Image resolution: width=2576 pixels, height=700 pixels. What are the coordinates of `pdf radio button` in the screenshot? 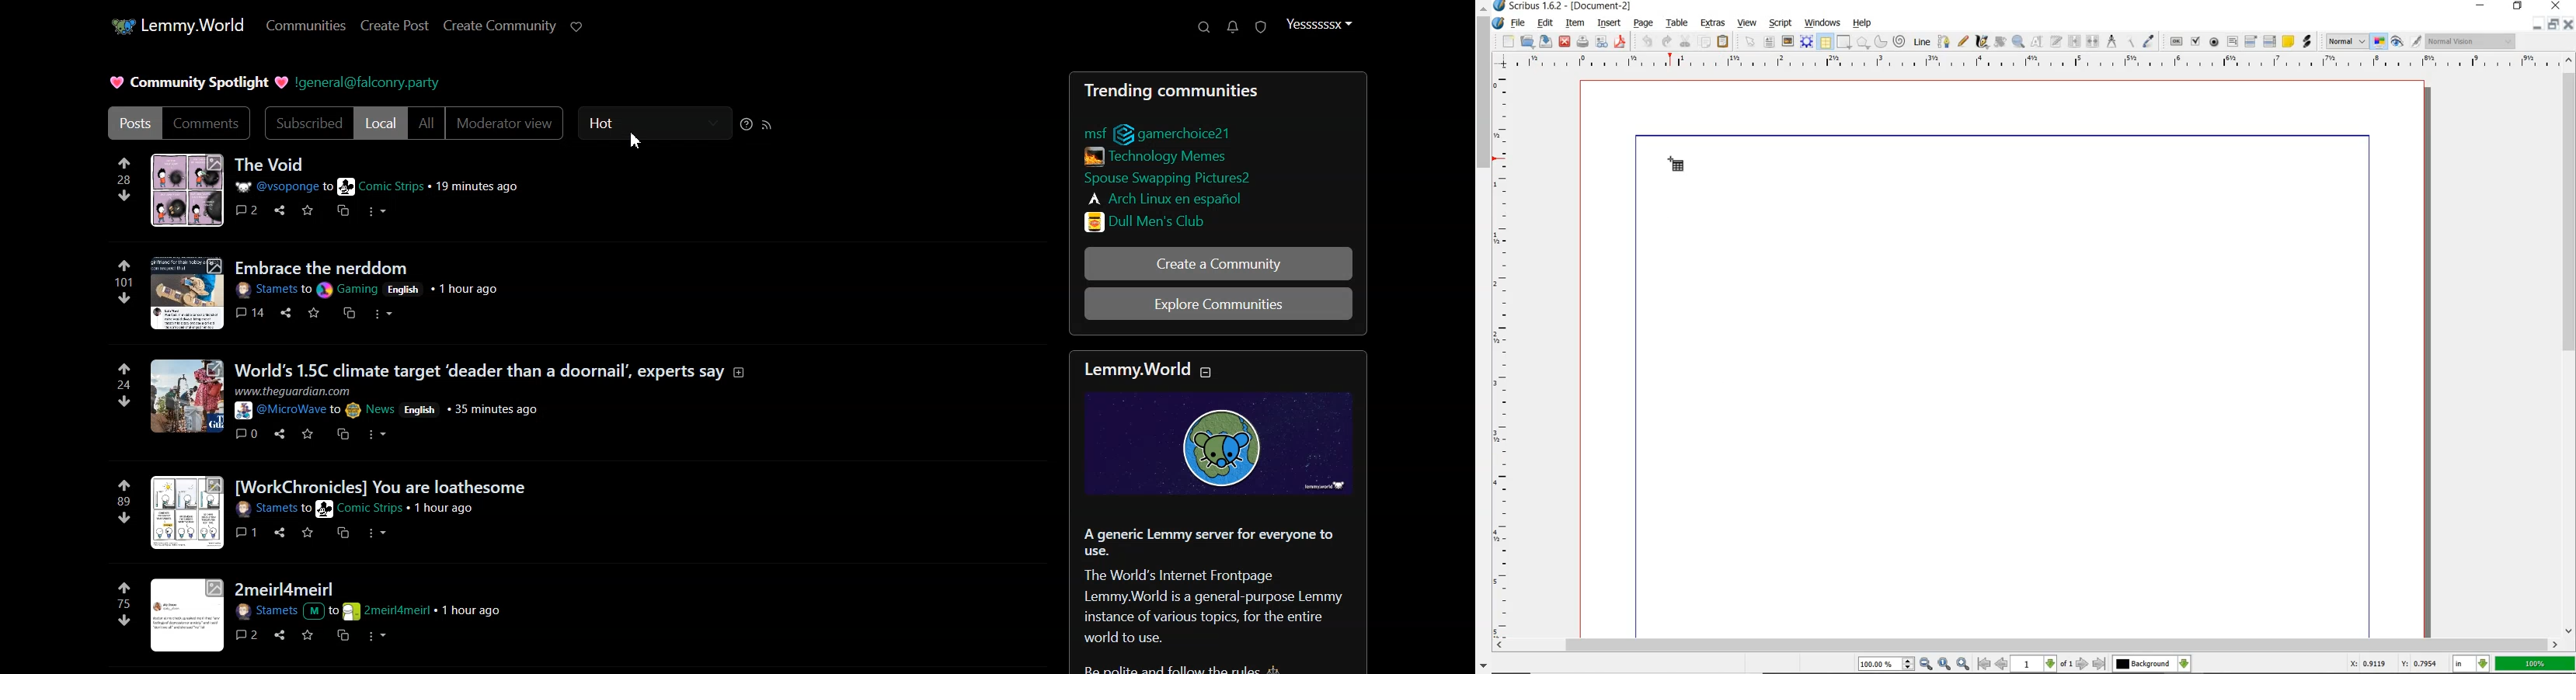 It's located at (2215, 43).